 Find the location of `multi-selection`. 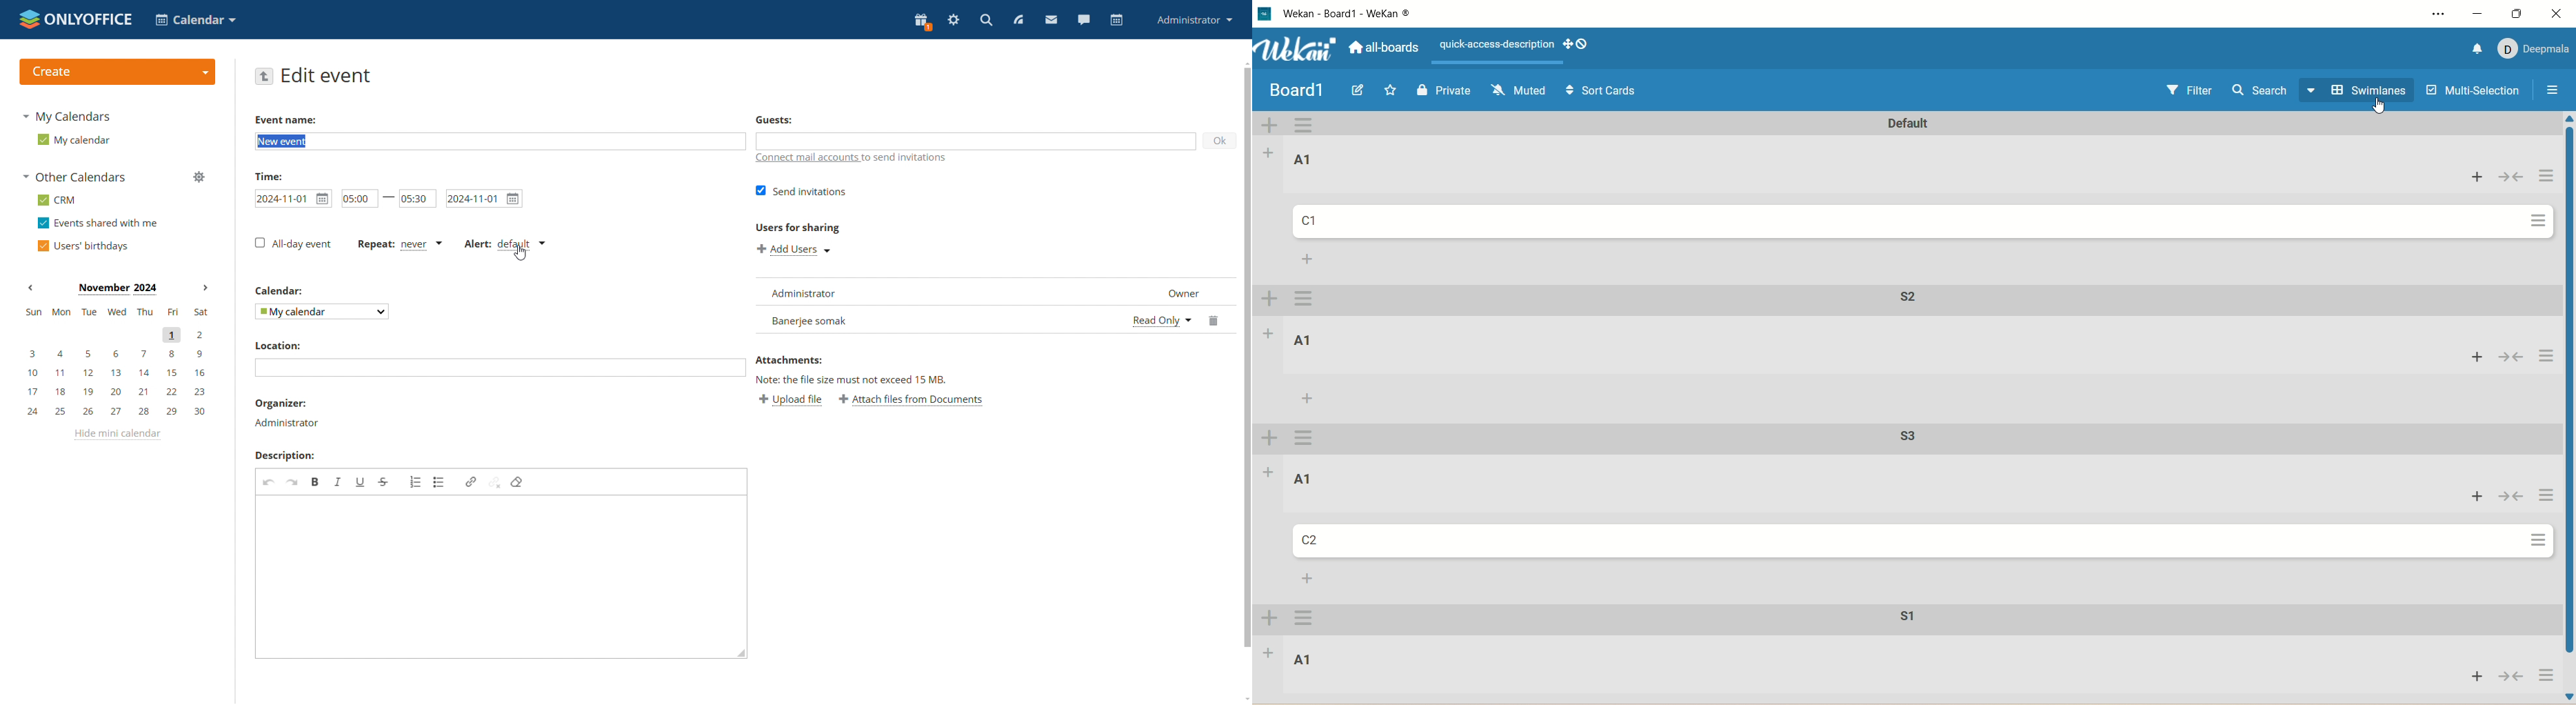

multi-selection is located at coordinates (2472, 90).